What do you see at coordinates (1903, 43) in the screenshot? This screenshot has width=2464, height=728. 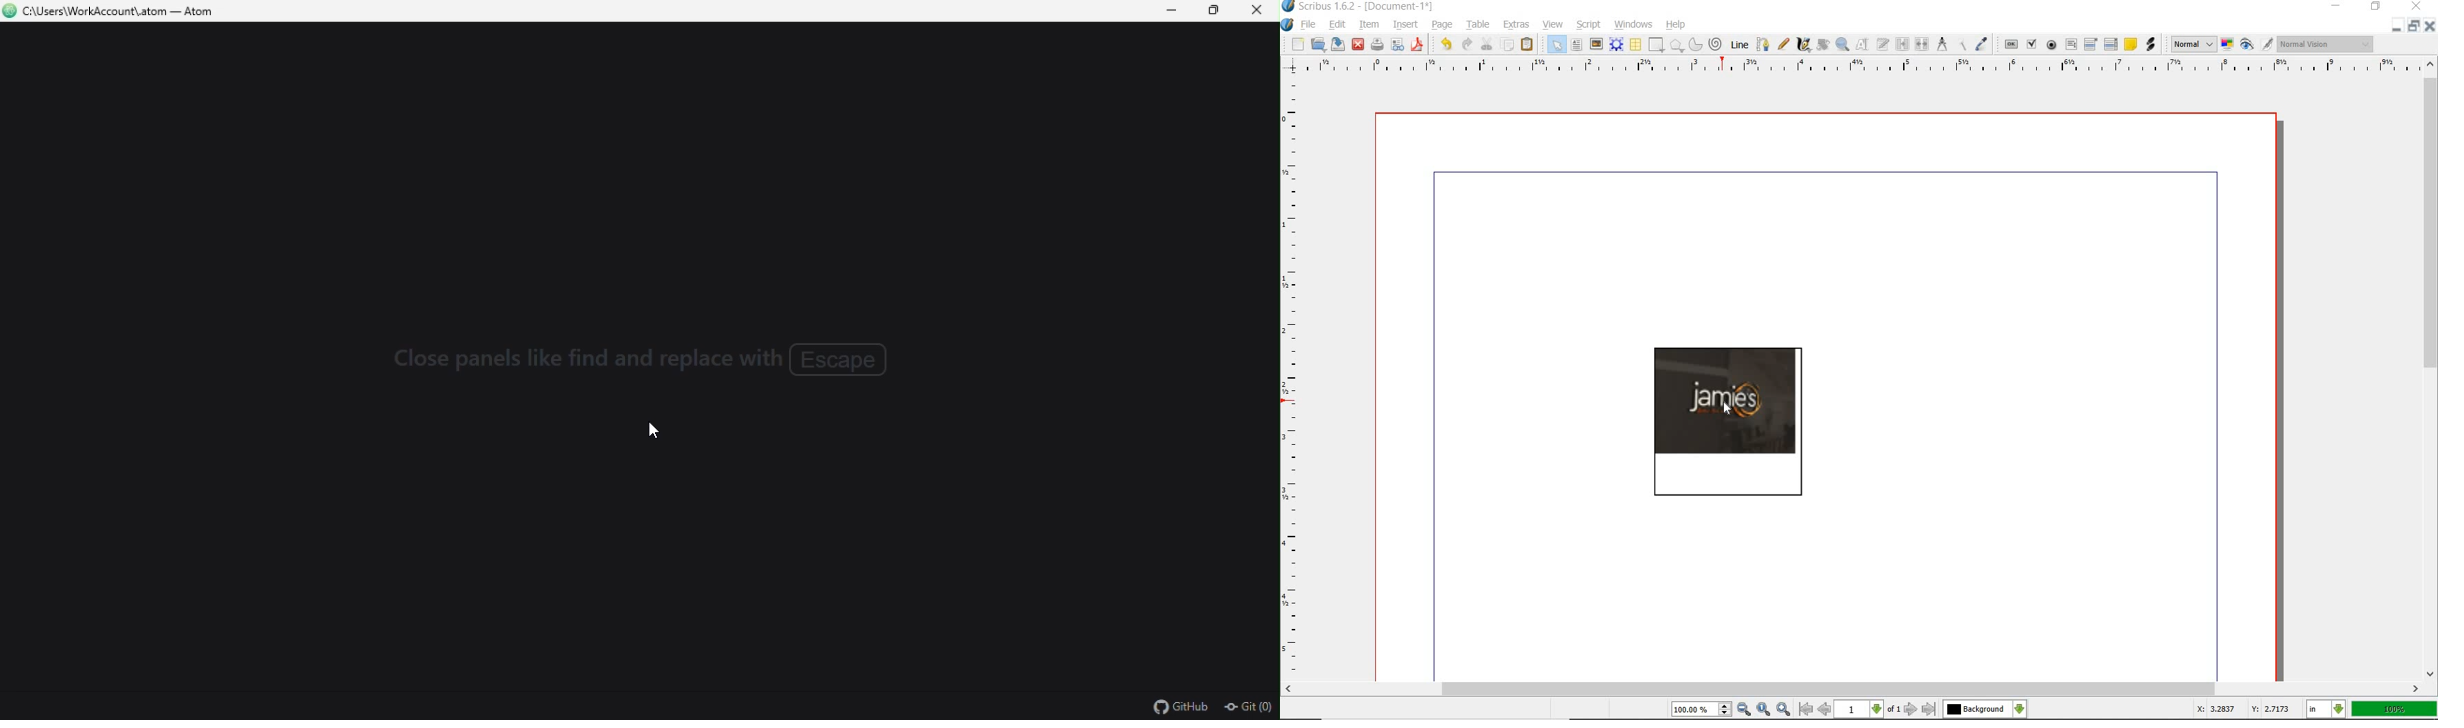 I see `link text frames` at bounding box center [1903, 43].